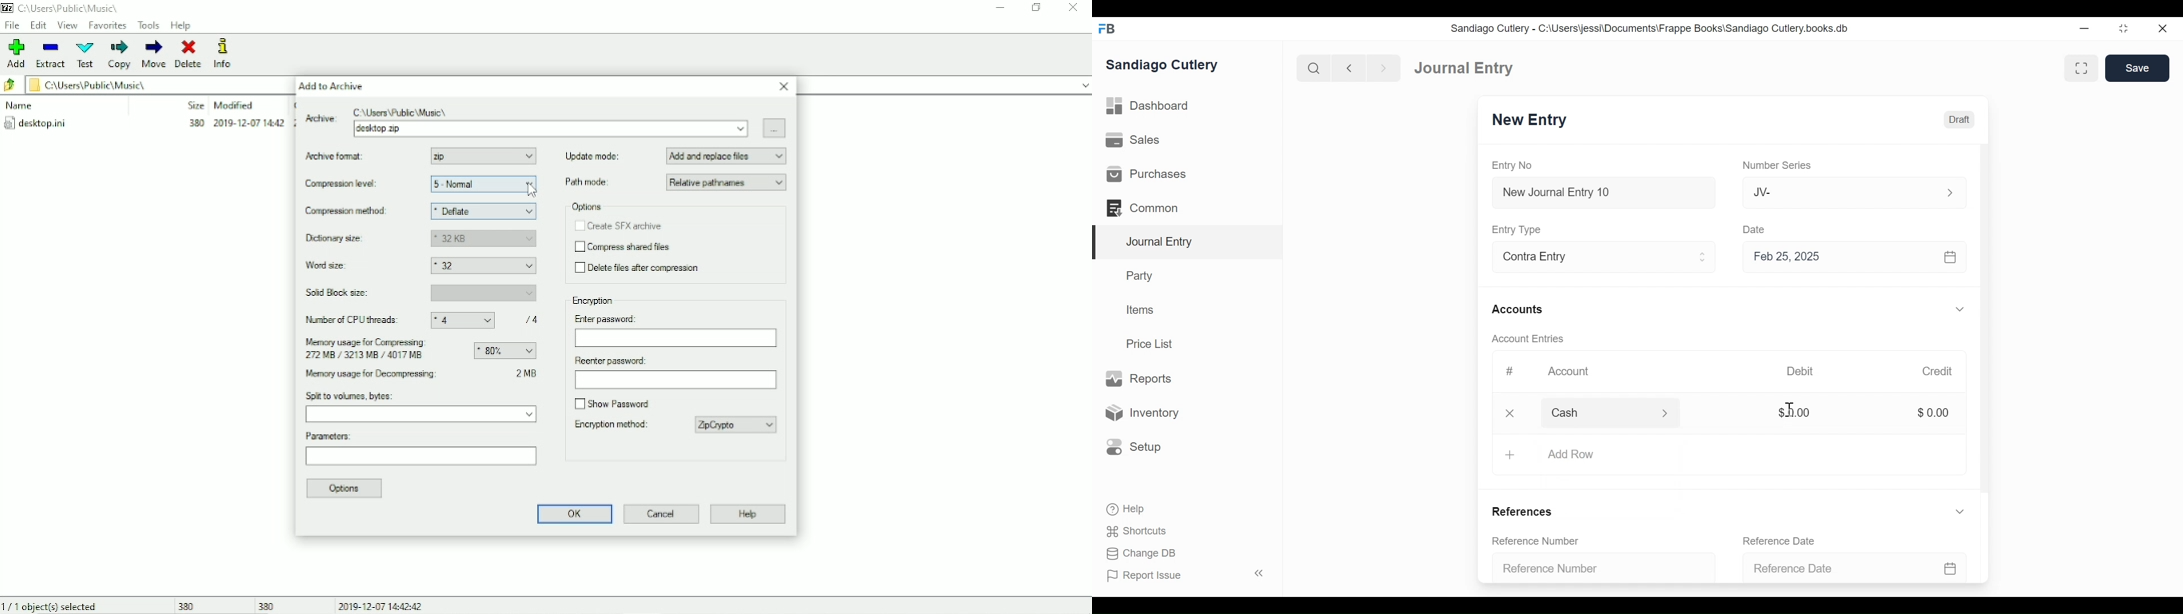 This screenshot has height=616, width=2184. I want to click on Purchases, so click(1147, 175).